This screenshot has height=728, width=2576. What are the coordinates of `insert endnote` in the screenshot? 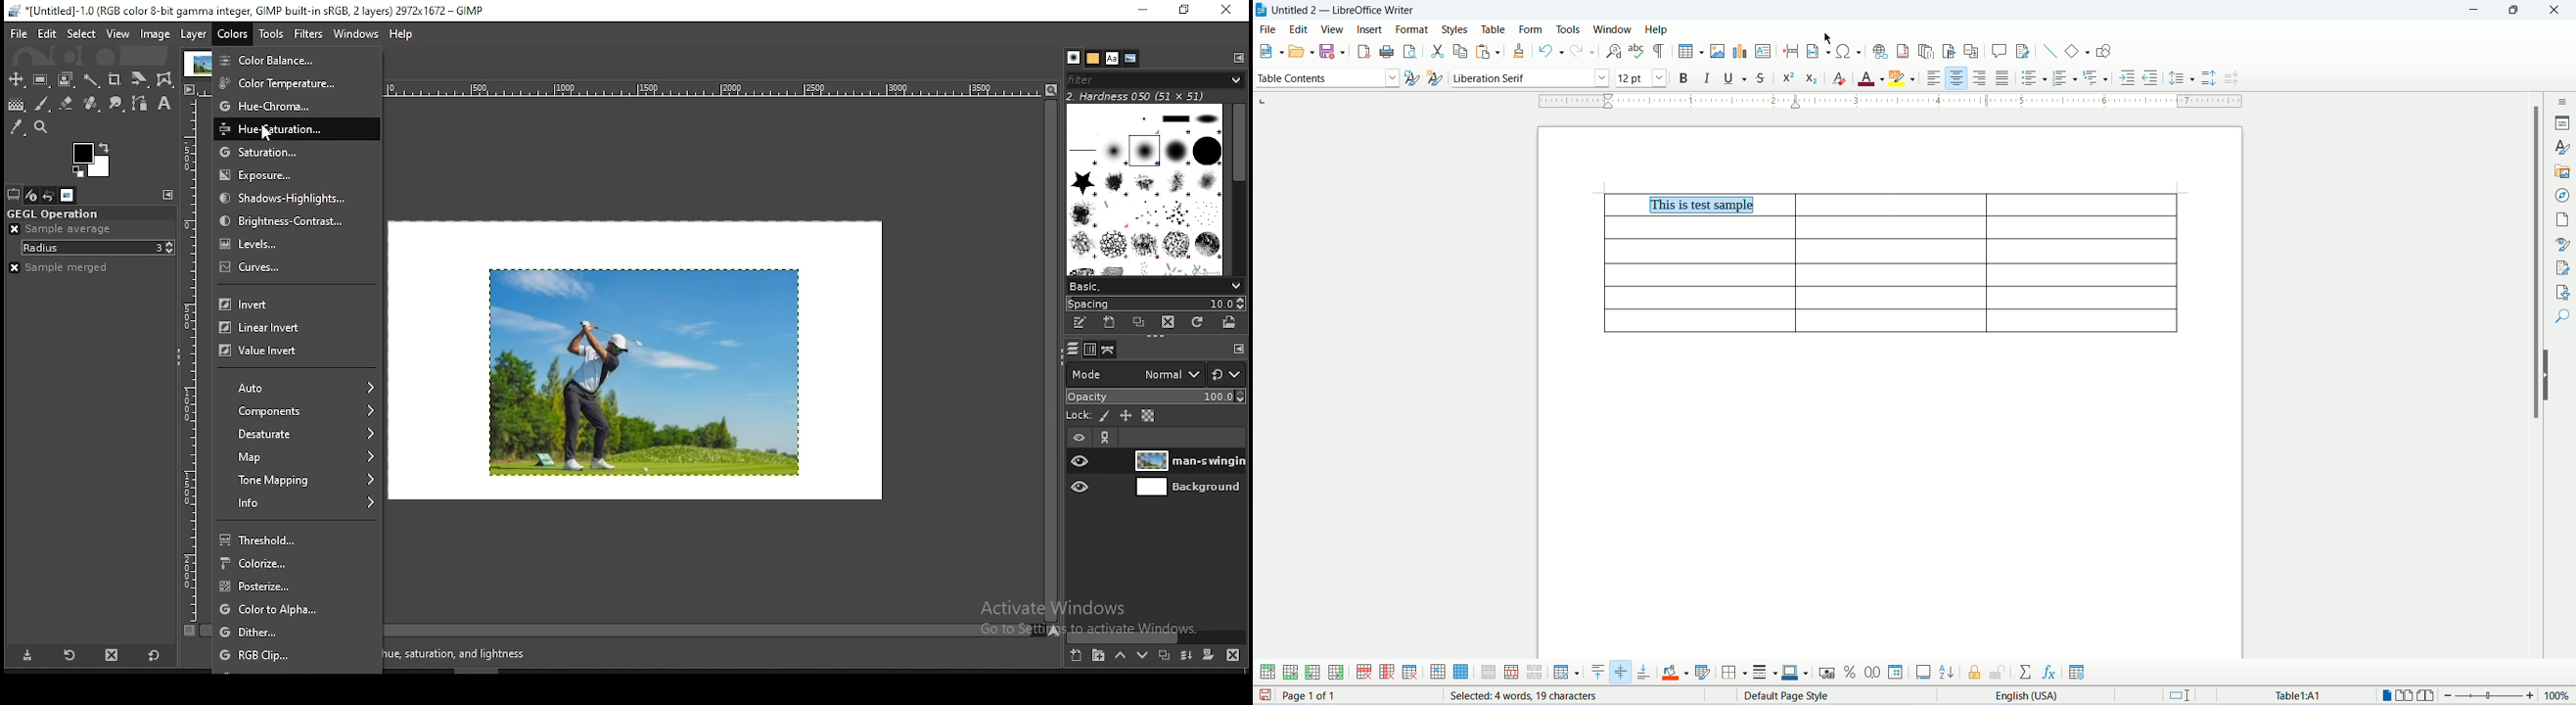 It's located at (1927, 52).